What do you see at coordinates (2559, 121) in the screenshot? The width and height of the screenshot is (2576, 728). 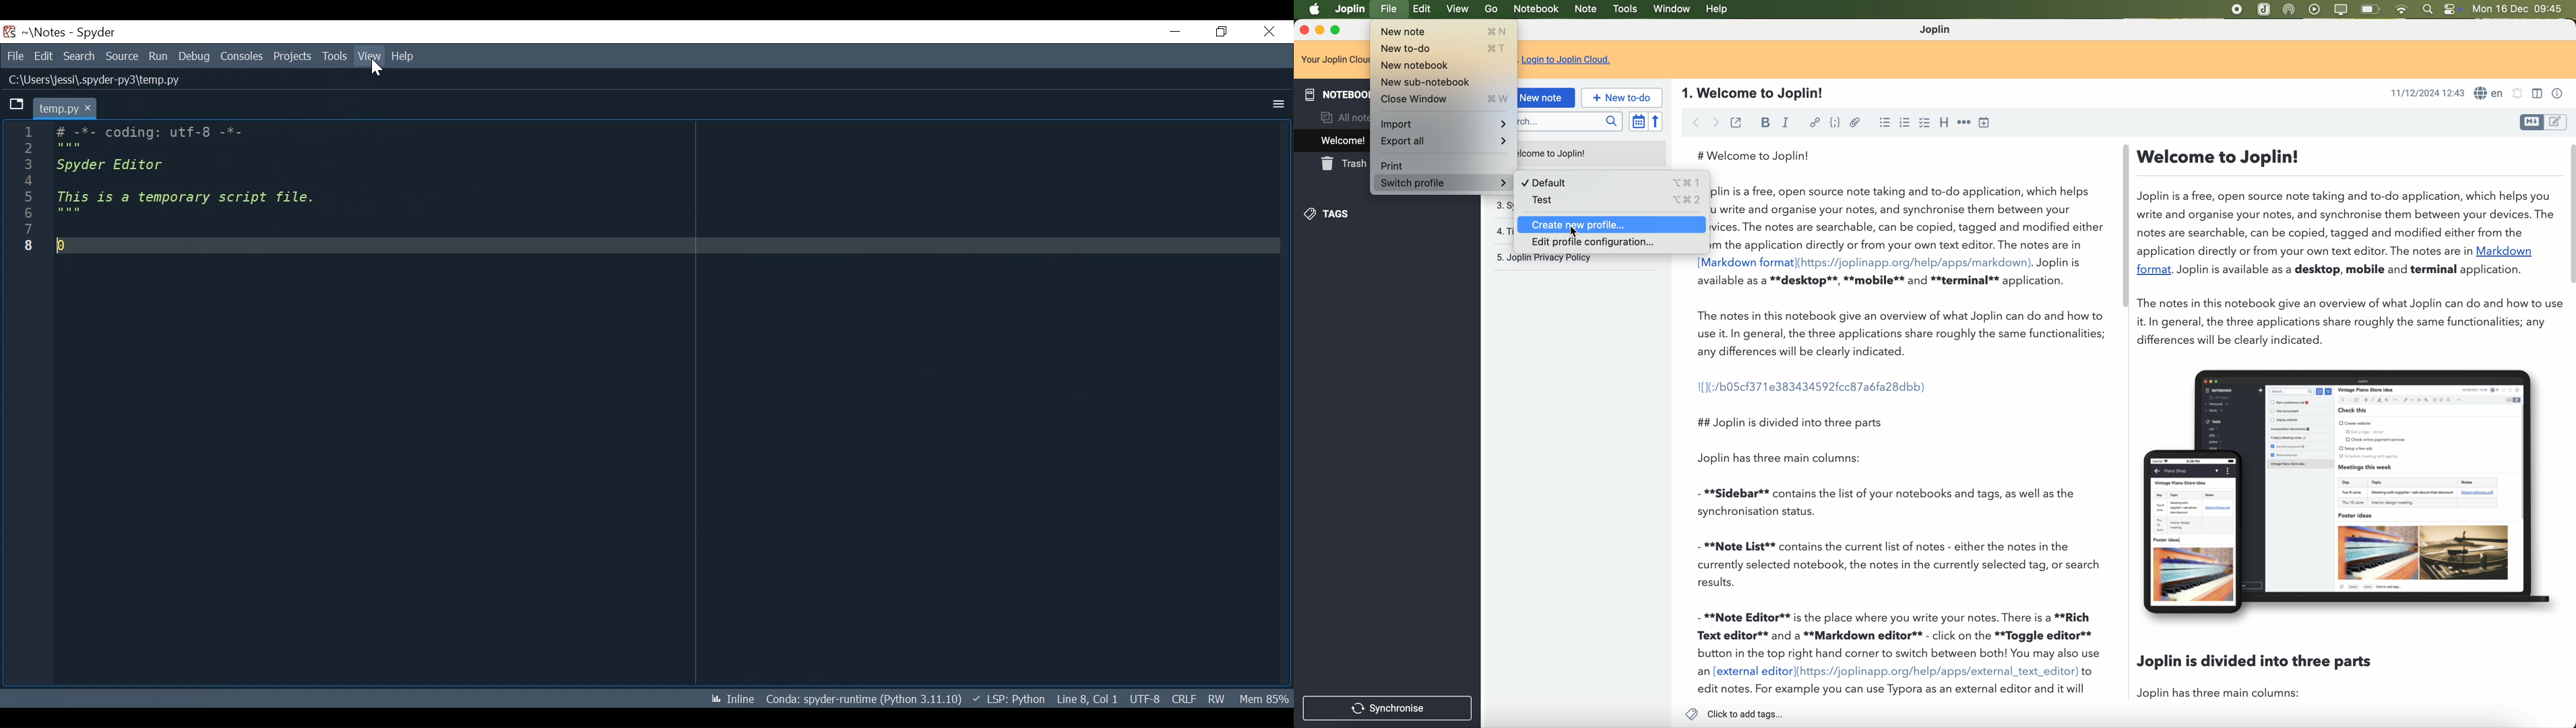 I see `toggle editors` at bounding box center [2559, 121].